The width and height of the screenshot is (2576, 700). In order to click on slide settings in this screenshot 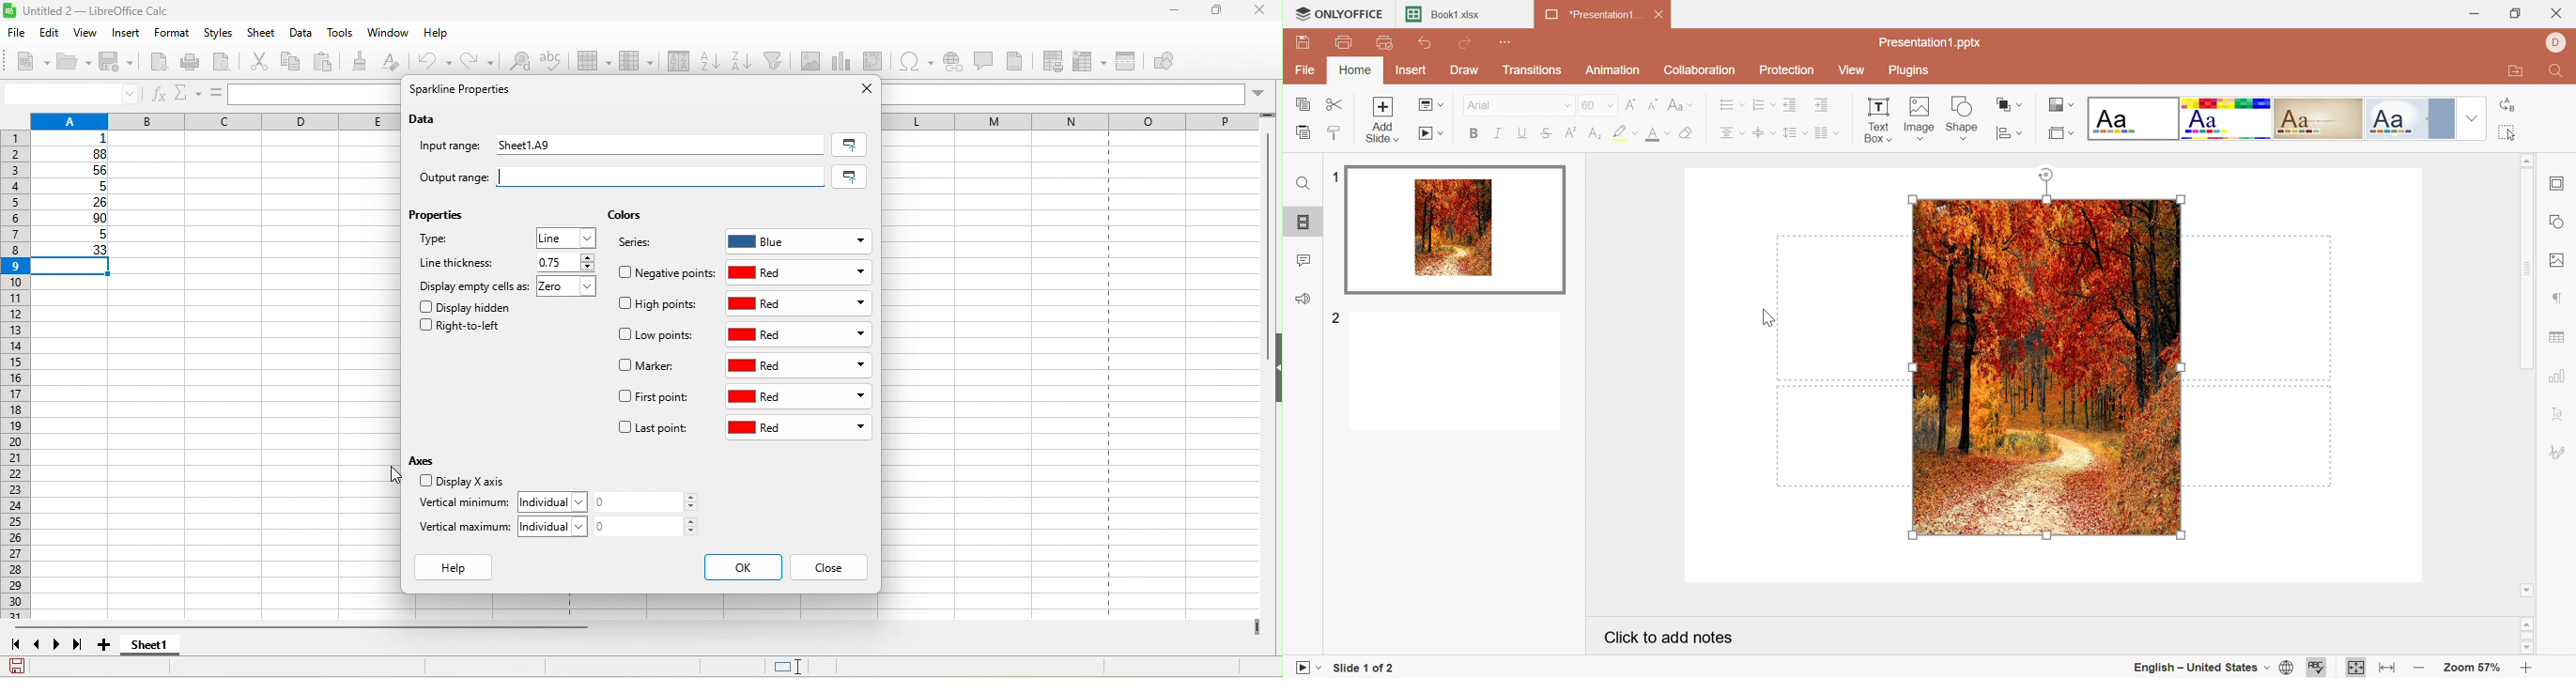, I will do `click(2561, 183)`.